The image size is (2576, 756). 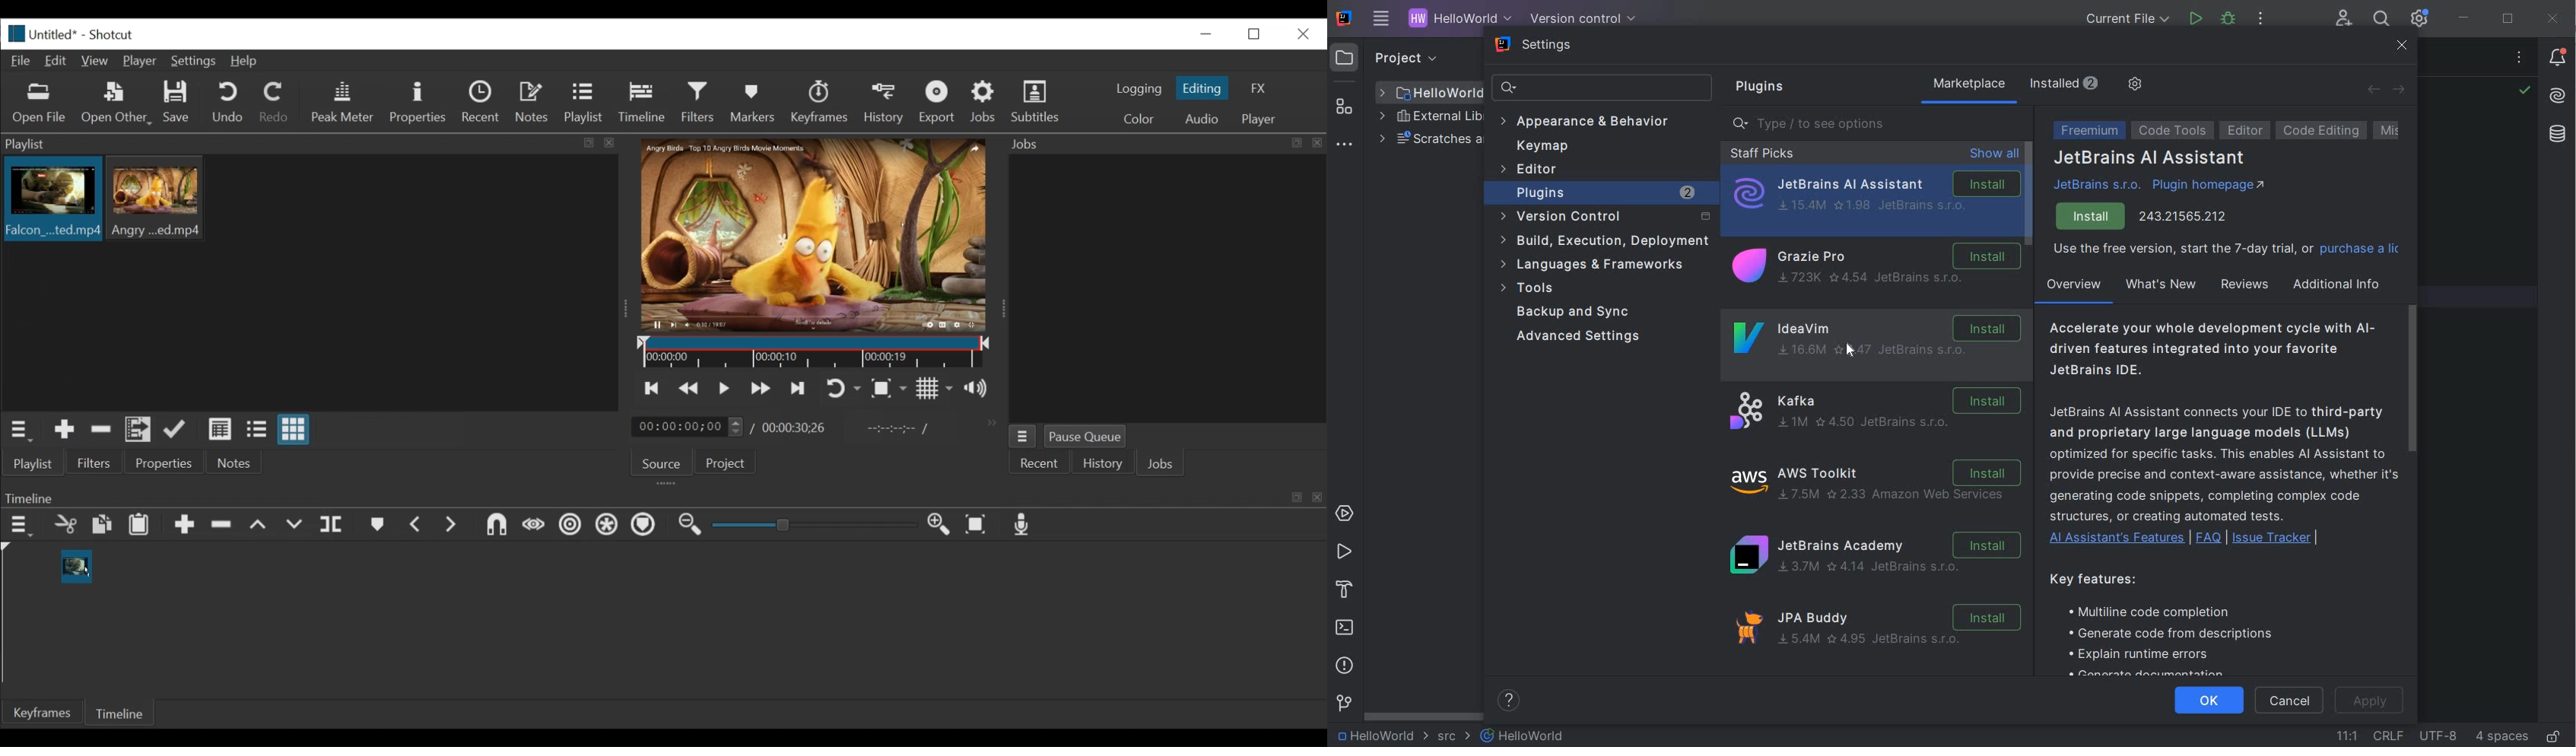 What do you see at coordinates (1761, 153) in the screenshot?
I see `staff picks` at bounding box center [1761, 153].